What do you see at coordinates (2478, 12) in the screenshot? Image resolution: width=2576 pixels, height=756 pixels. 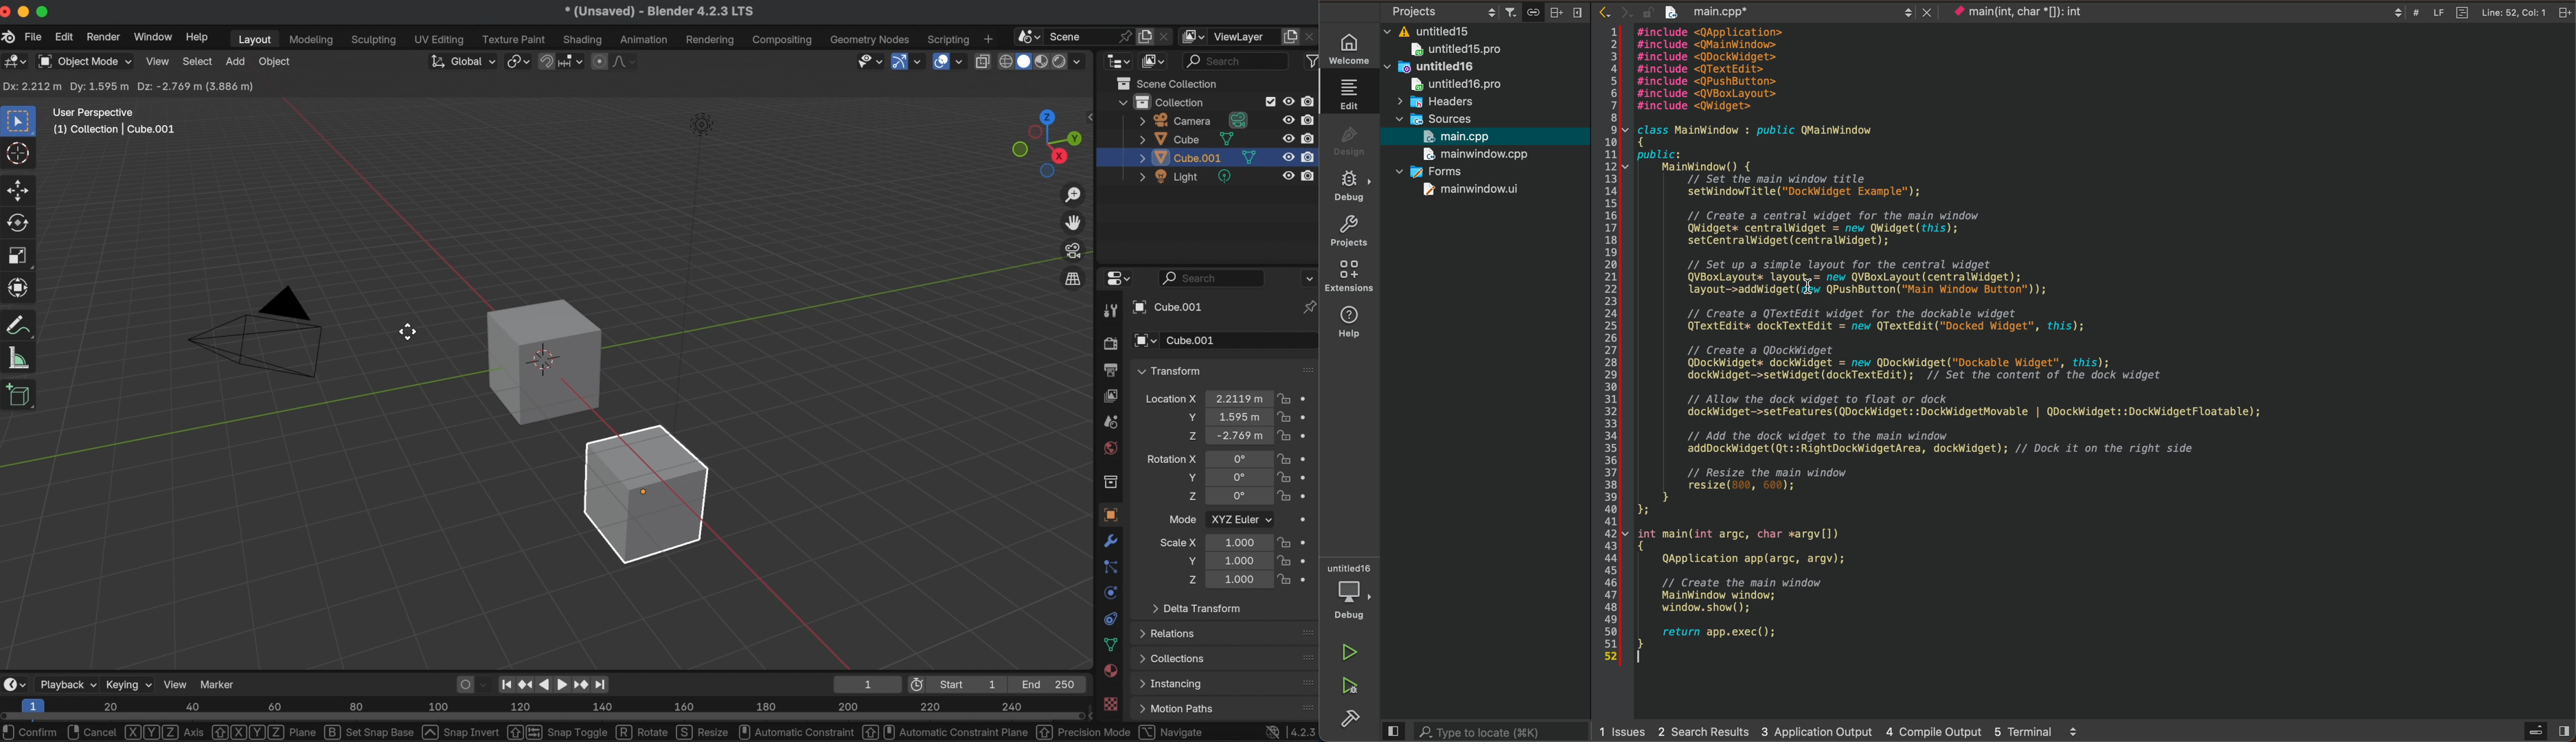 I see `file info` at bounding box center [2478, 12].